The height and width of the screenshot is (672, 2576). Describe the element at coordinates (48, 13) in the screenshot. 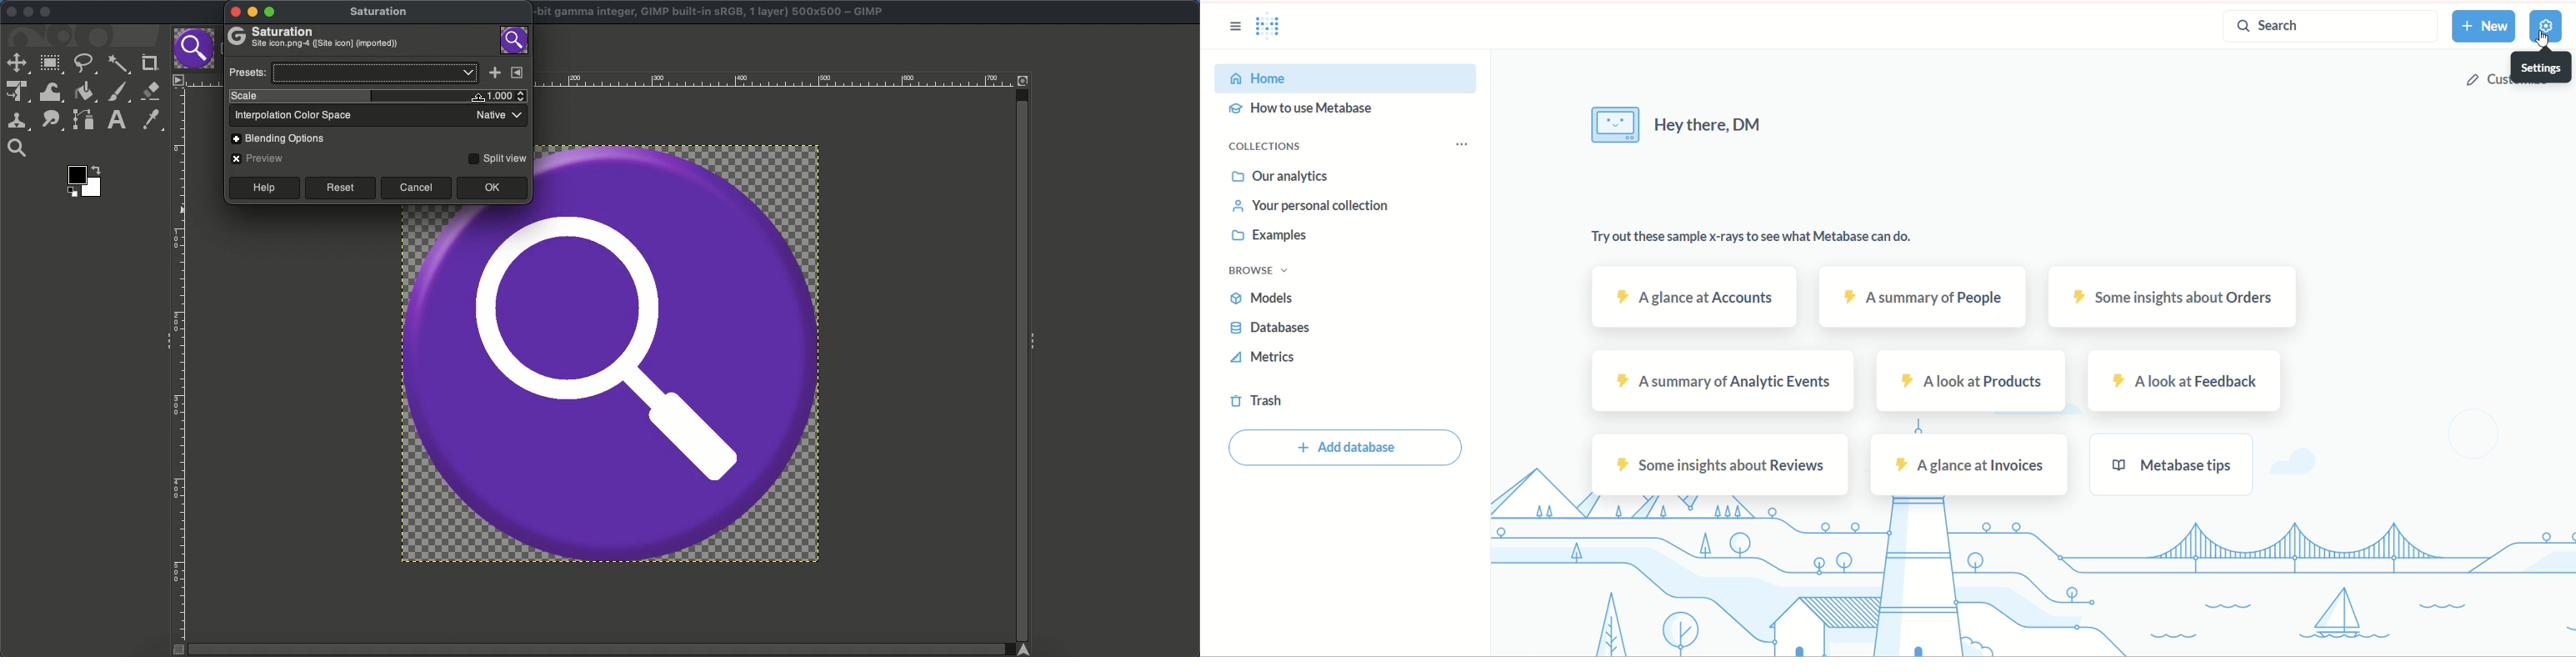

I see `Maximize` at that location.